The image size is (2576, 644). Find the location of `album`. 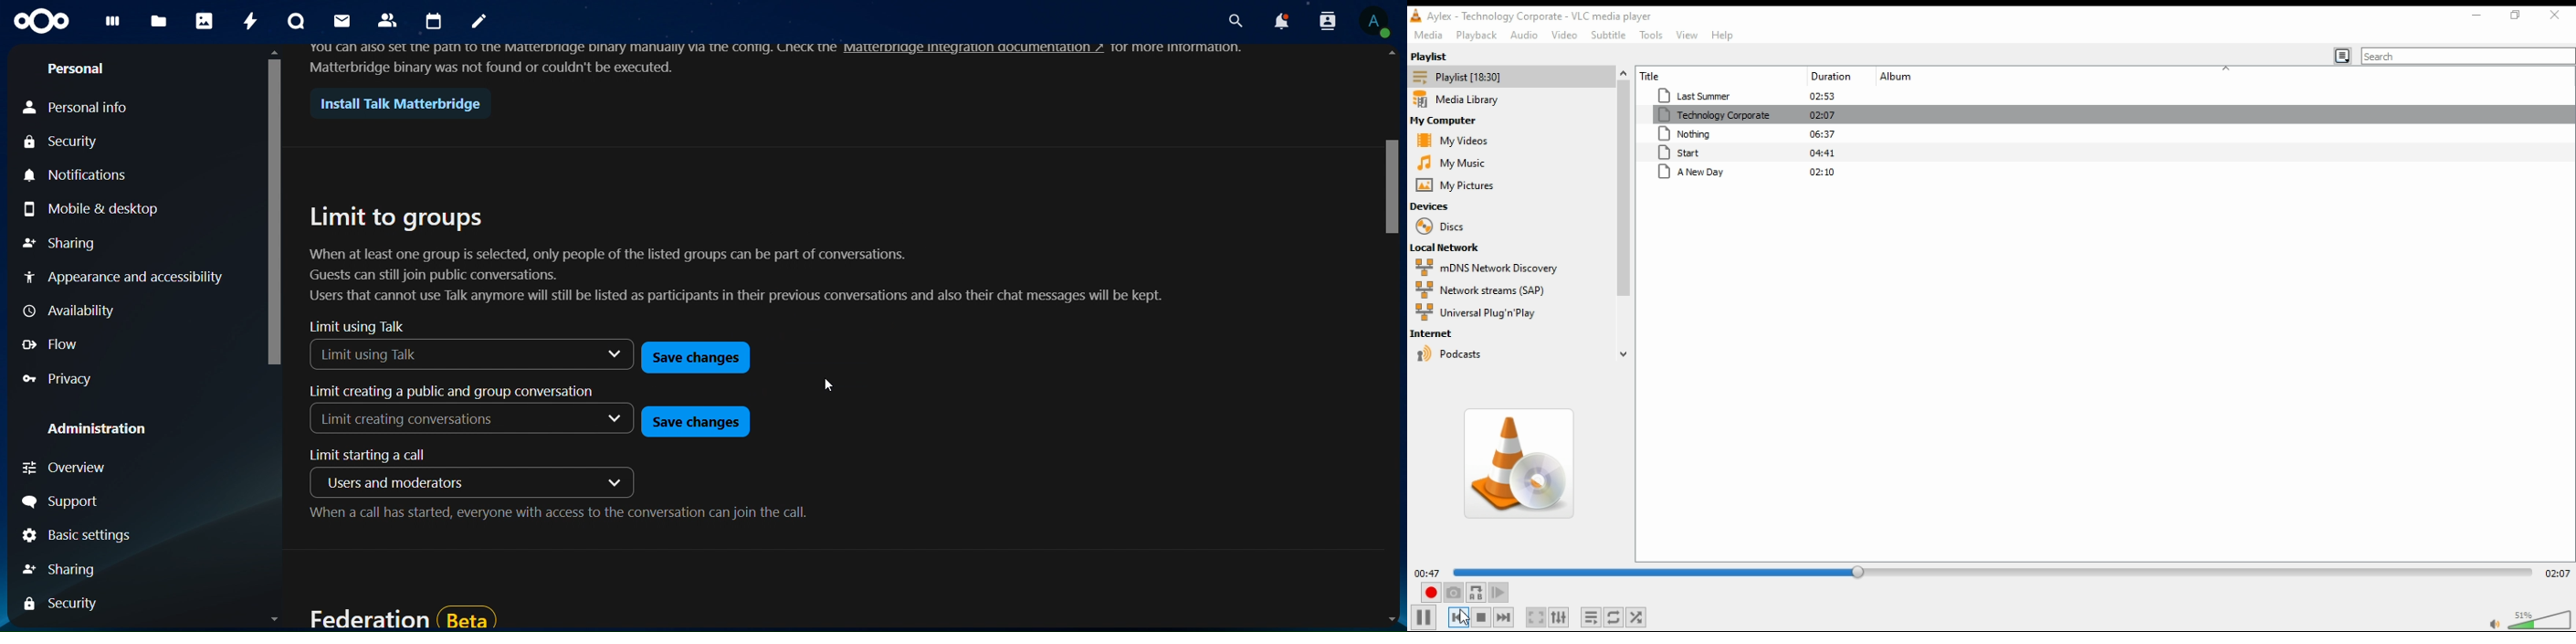

album is located at coordinates (1929, 77).